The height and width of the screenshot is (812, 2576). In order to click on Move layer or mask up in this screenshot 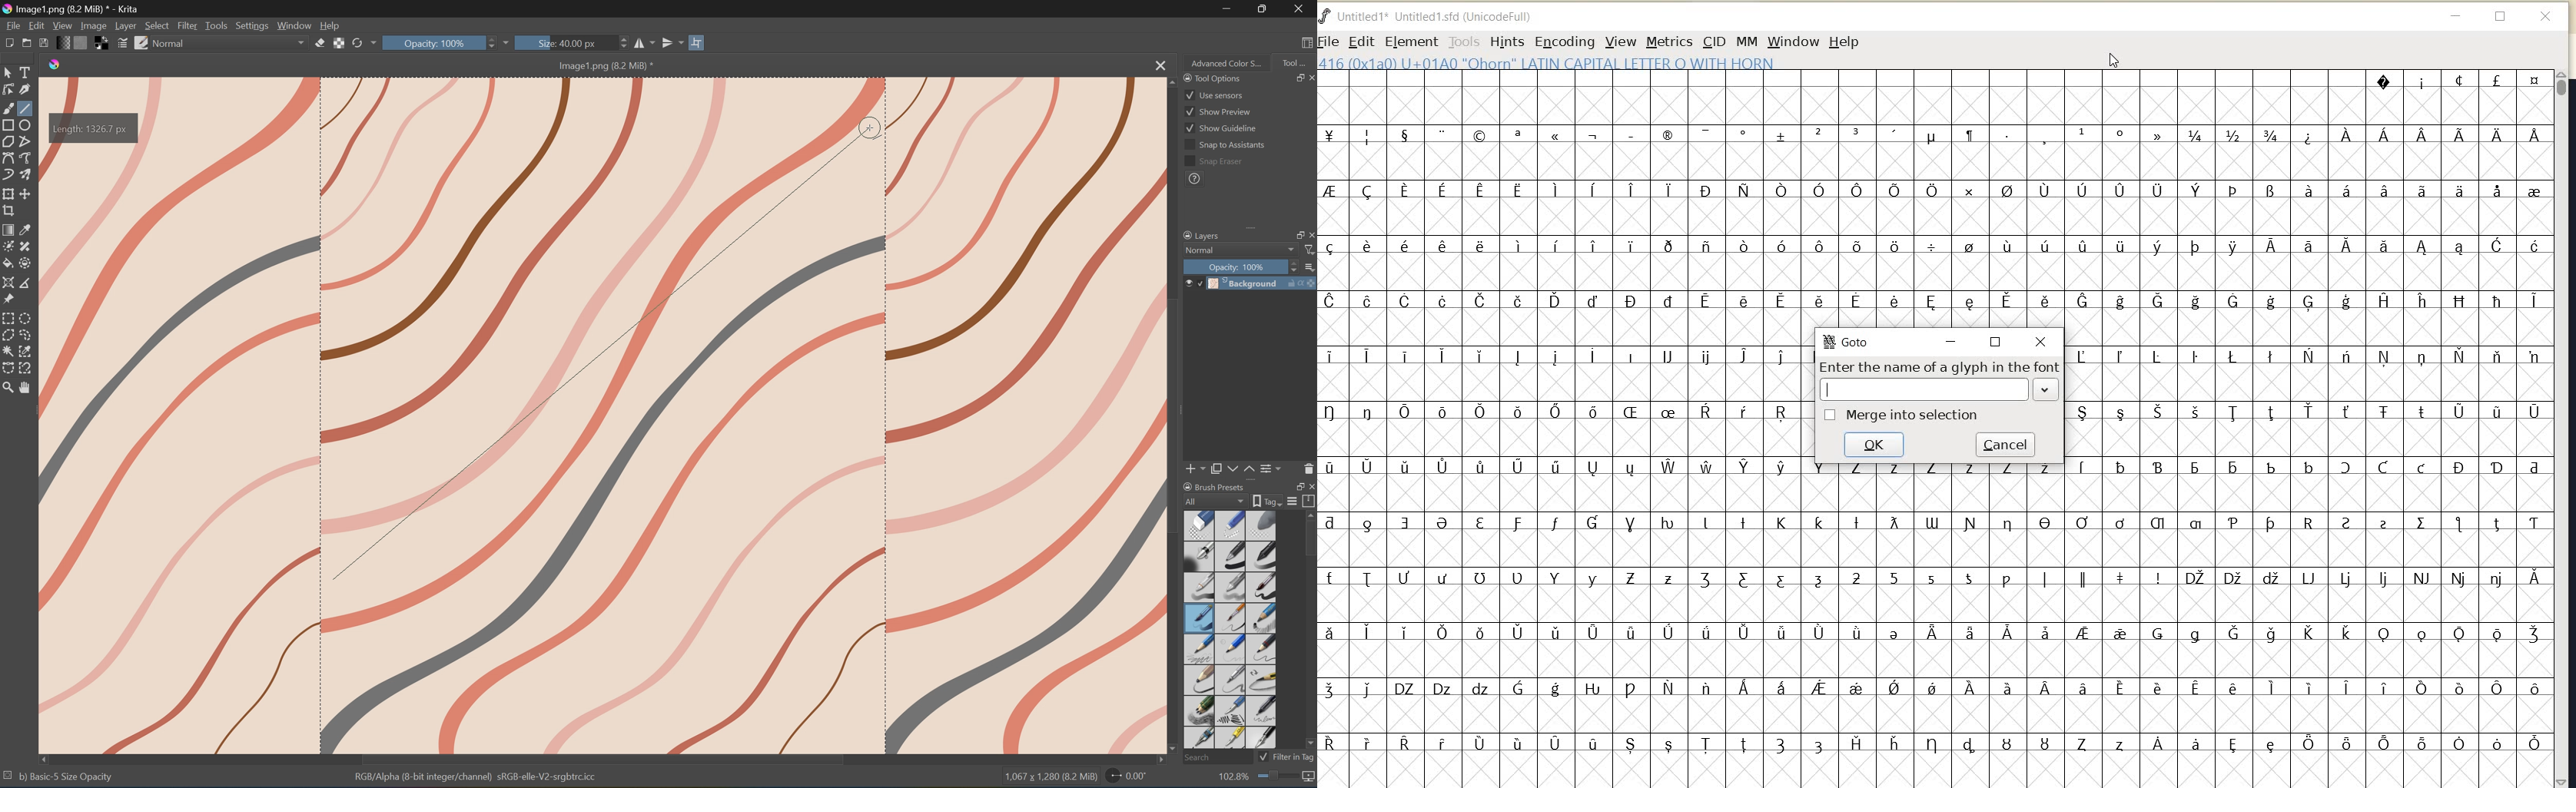, I will do `click(1249, 470)`.